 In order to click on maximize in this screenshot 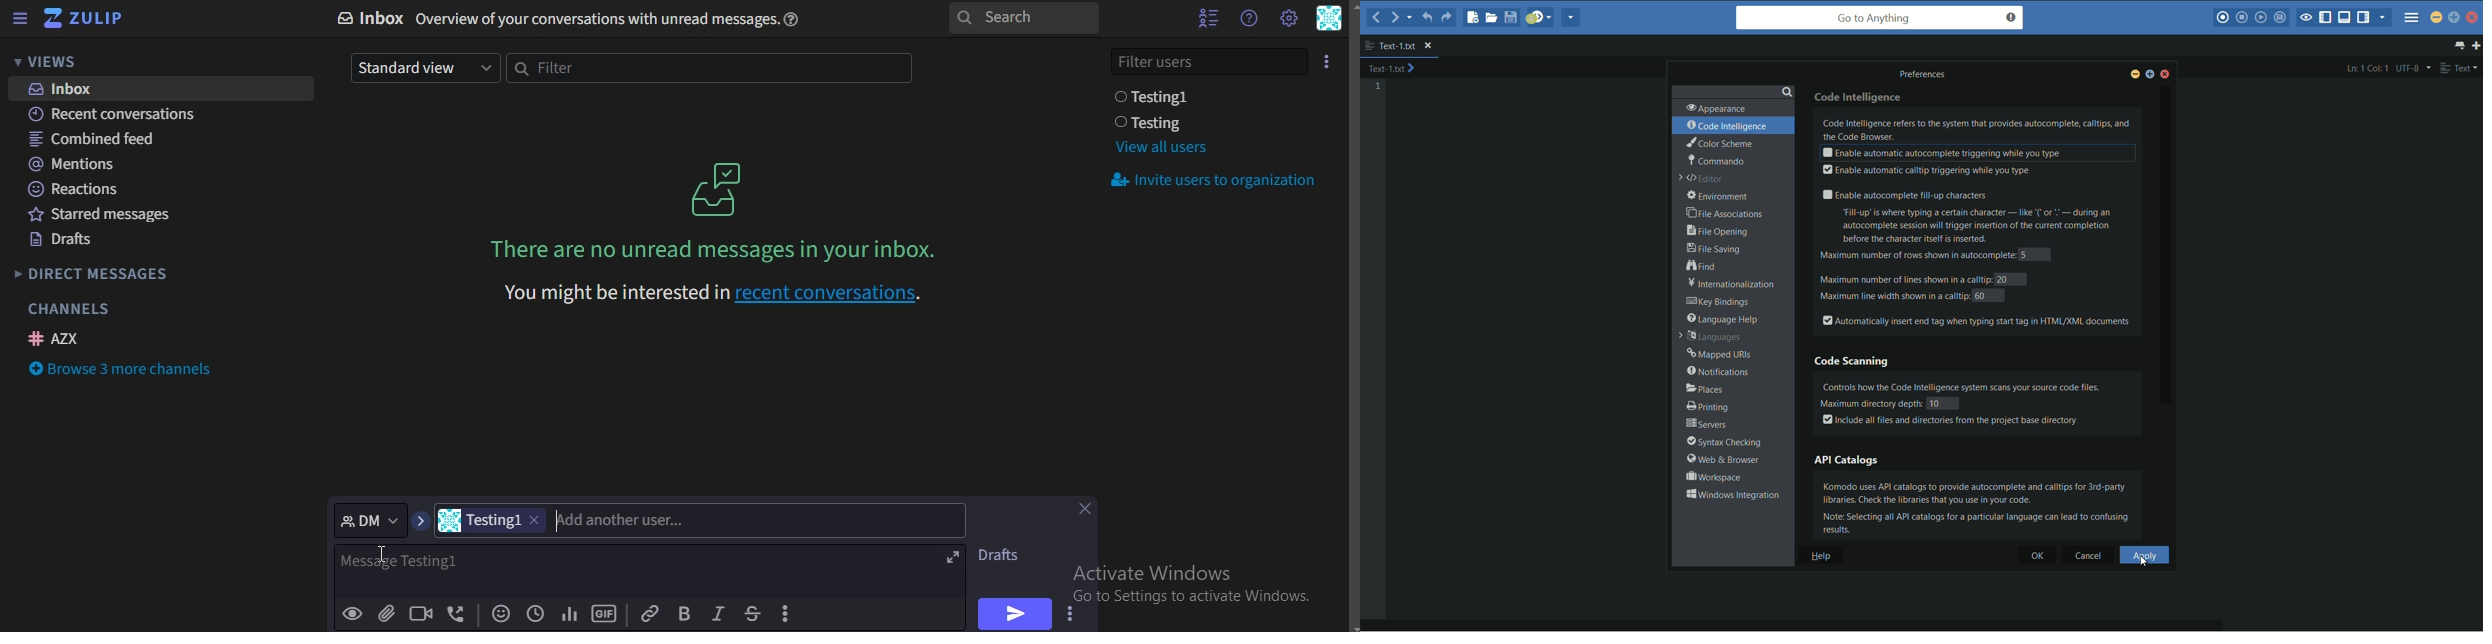, I will do `click(2149, 76)`.